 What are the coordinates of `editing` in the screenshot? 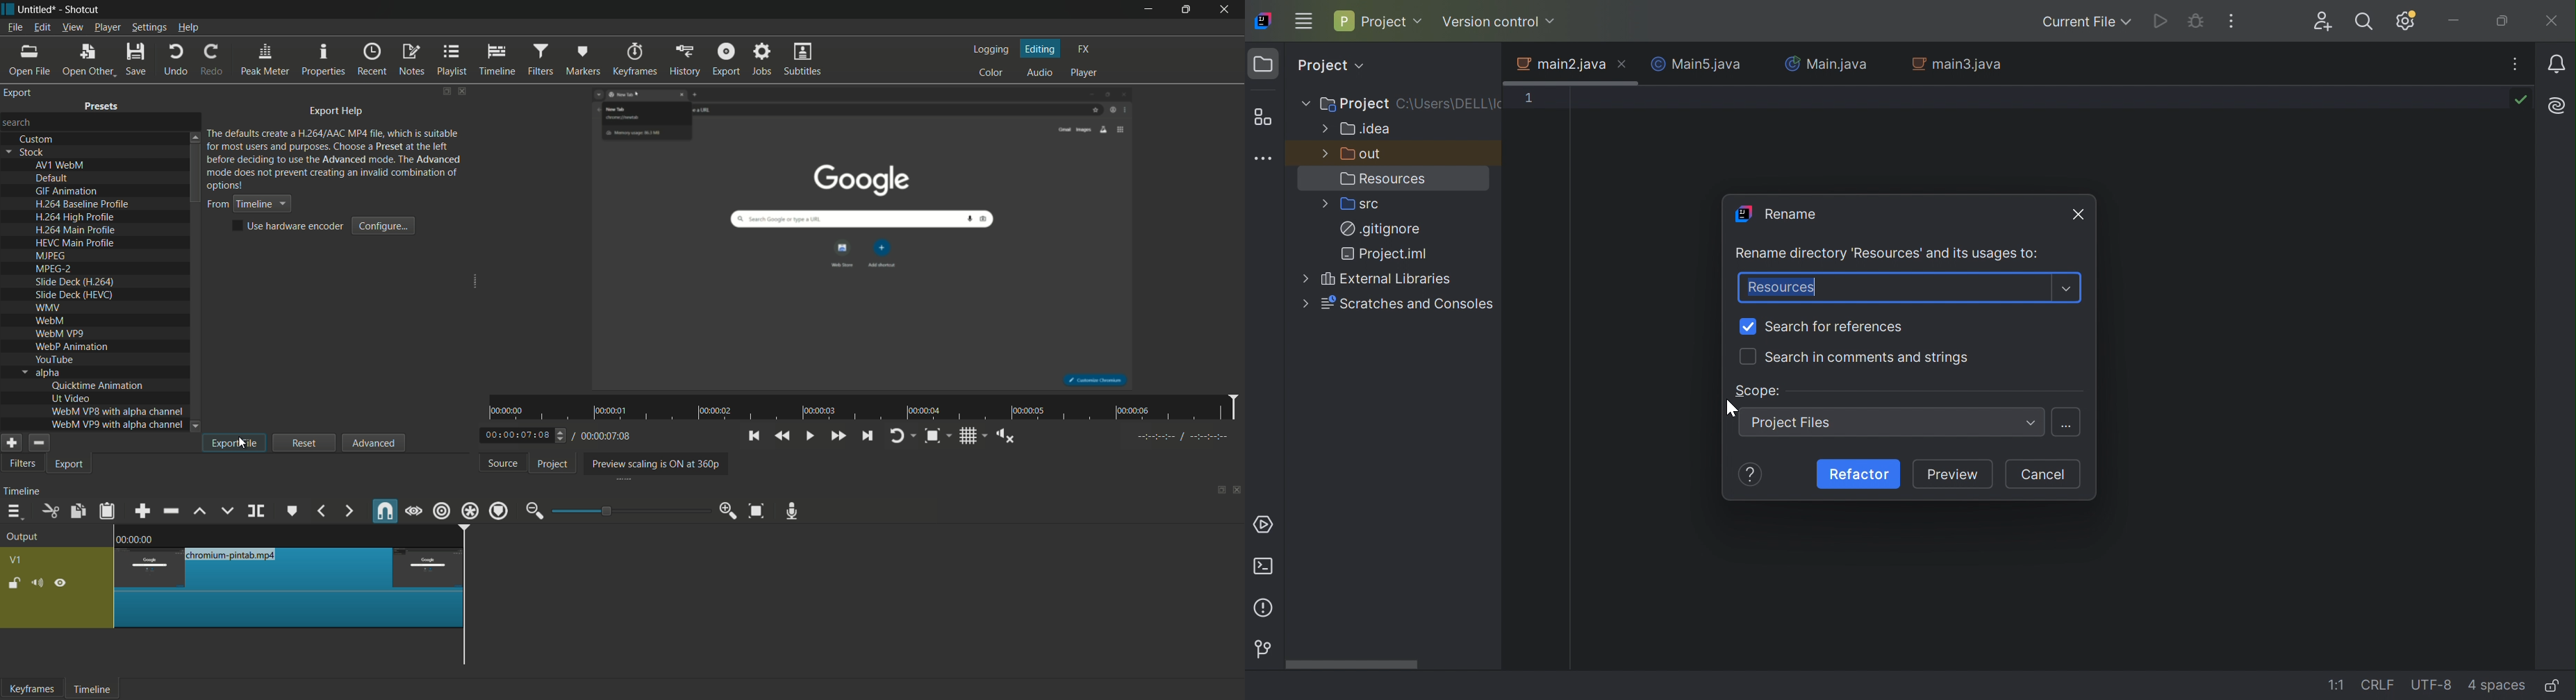 It's located at (1041, 49).